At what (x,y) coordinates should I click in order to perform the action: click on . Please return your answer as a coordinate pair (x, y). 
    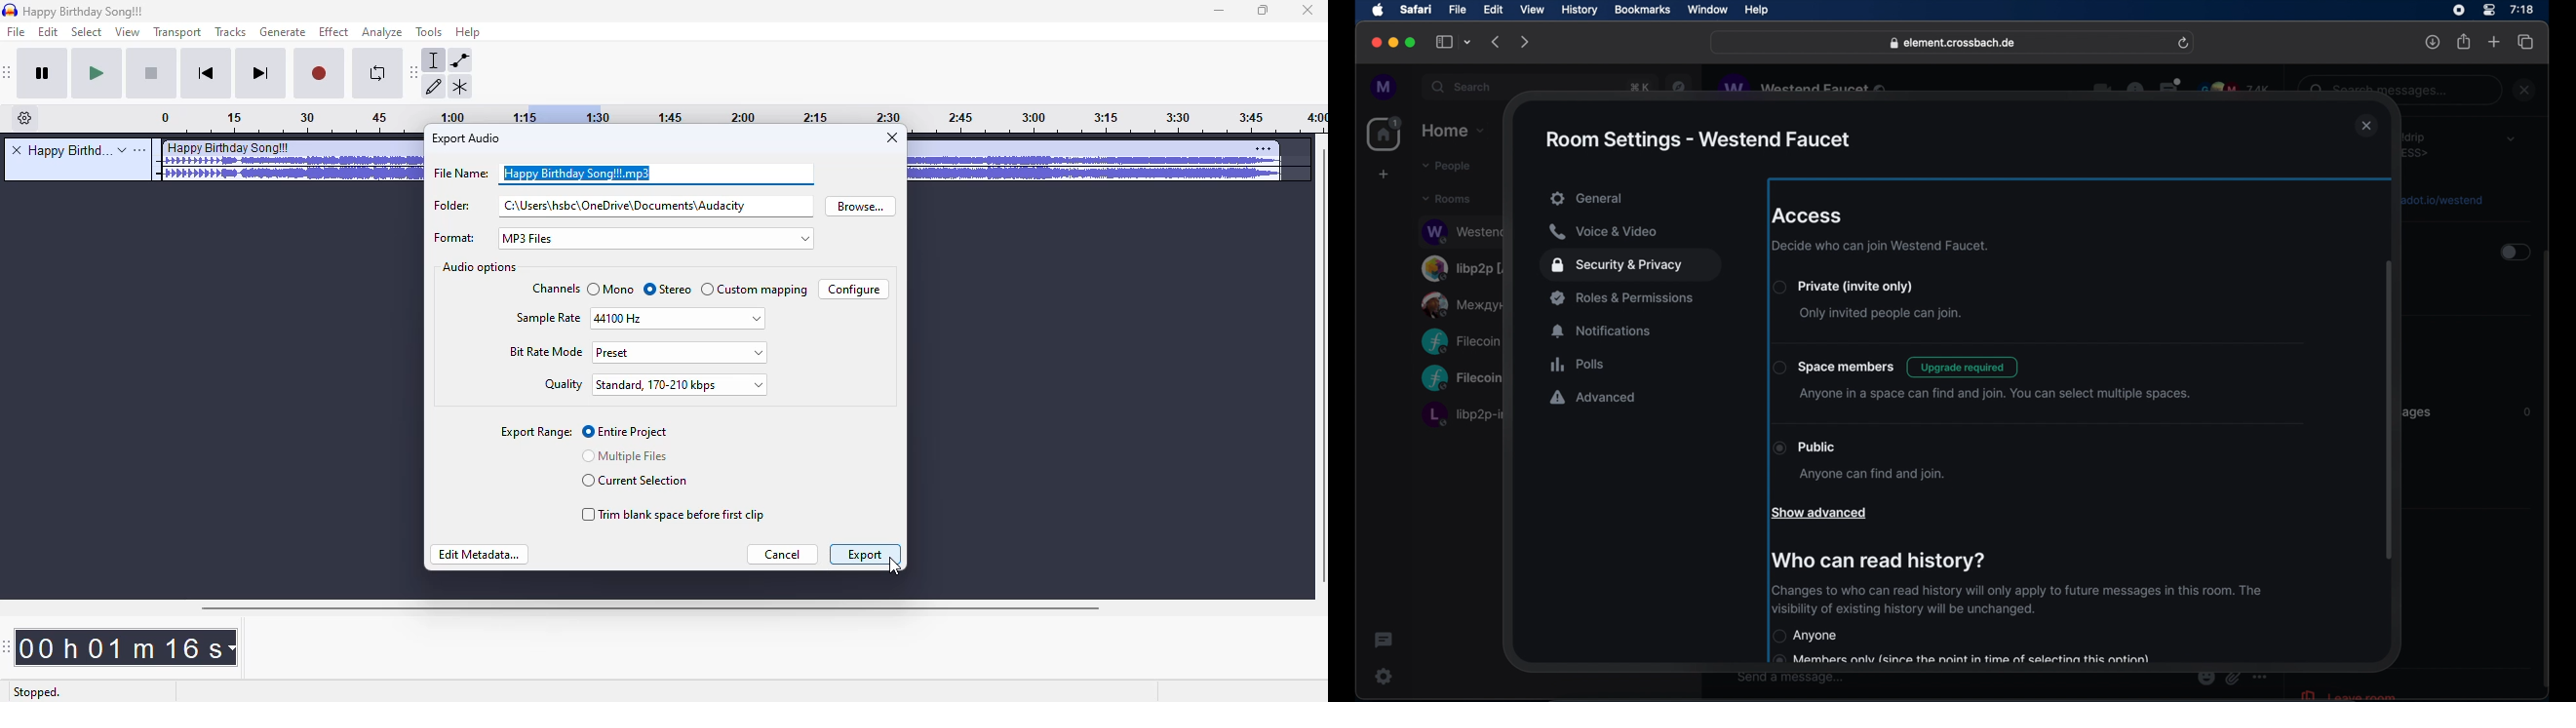
    Looking at the image, I should click on (2526, 412).